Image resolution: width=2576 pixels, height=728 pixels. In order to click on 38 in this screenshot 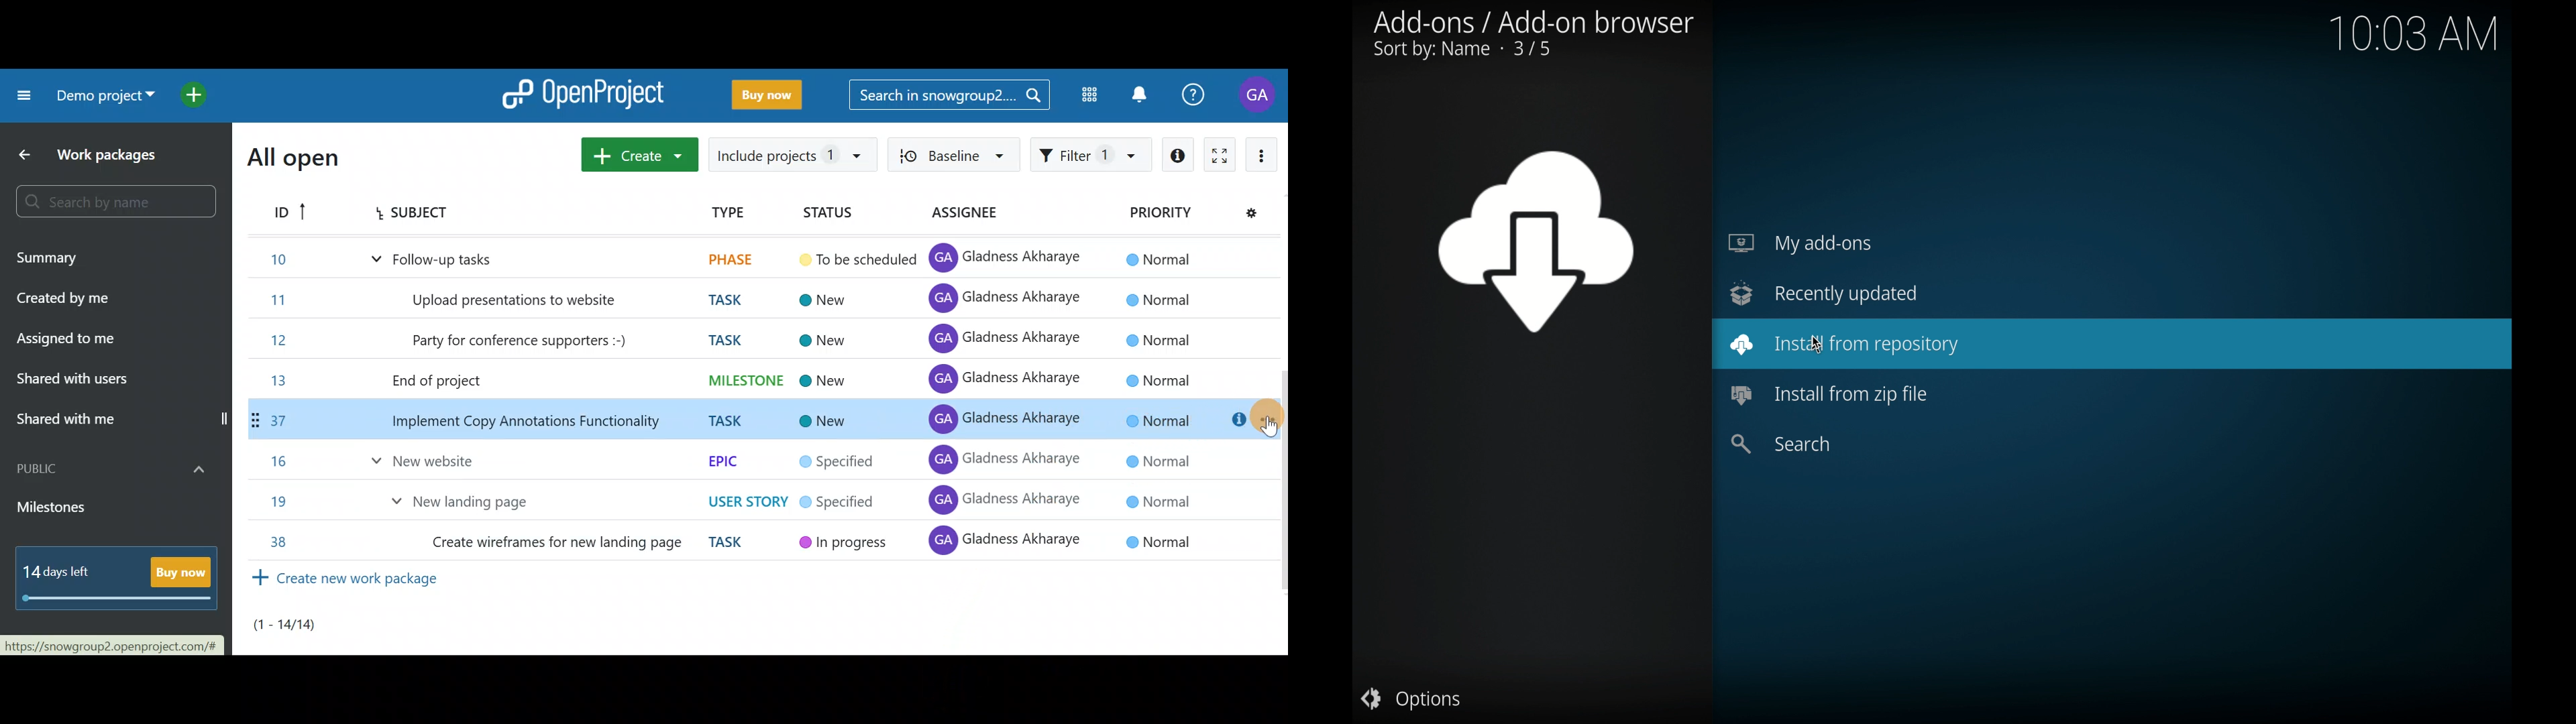, I will do `click(273, 542)`.